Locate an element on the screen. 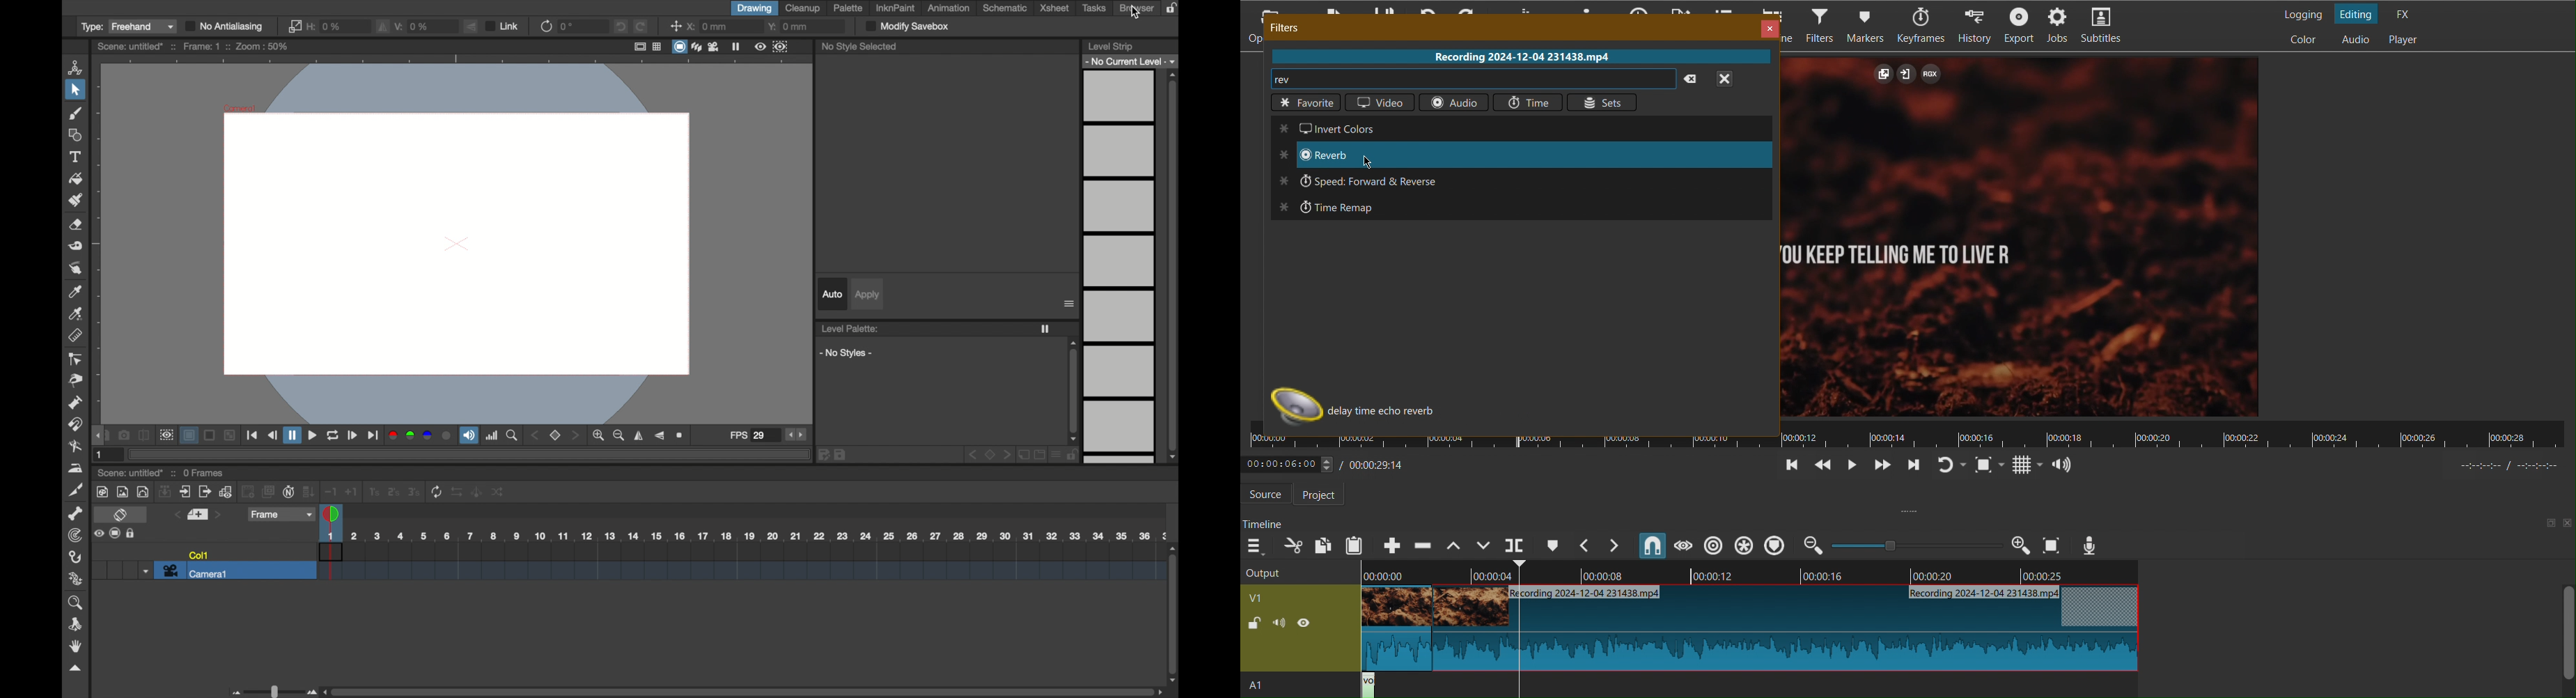 Image resolution: width=2576 pixels, height=700 pixels. Cut is located at coordinates (1293, 546).